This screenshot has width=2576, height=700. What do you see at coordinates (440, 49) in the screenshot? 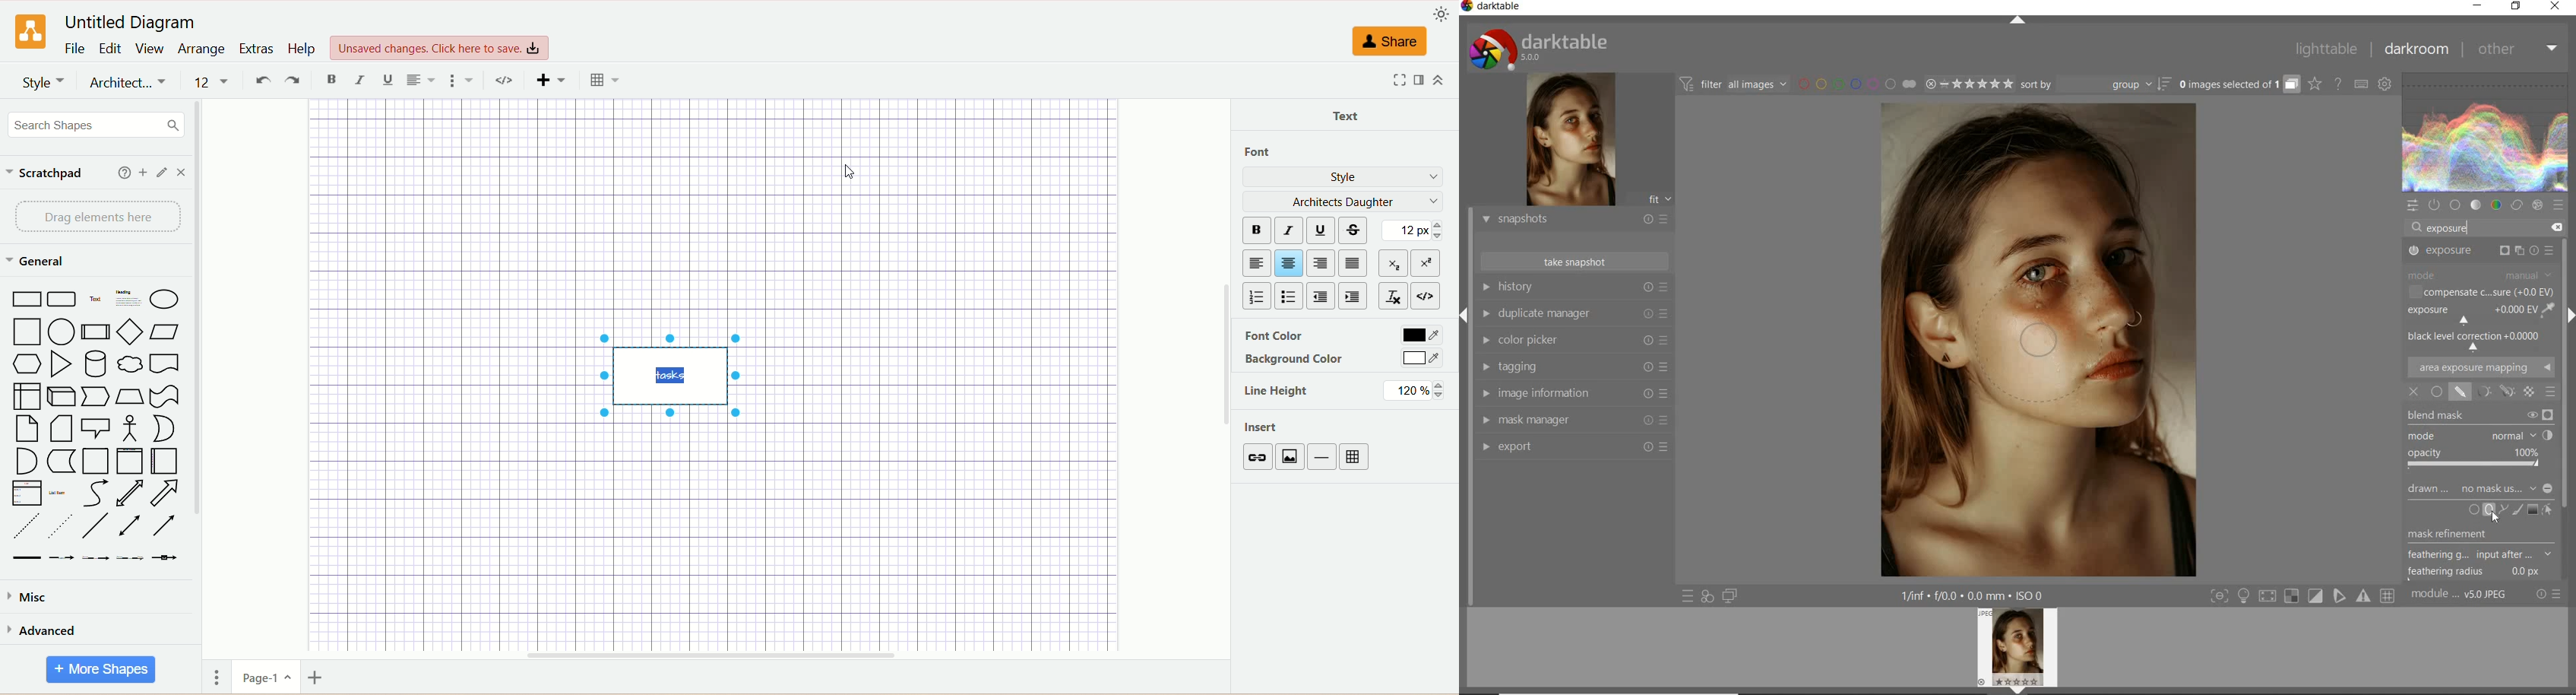
I see `Unsaved changes. Click here to save.` at bounding box center [440, 49].